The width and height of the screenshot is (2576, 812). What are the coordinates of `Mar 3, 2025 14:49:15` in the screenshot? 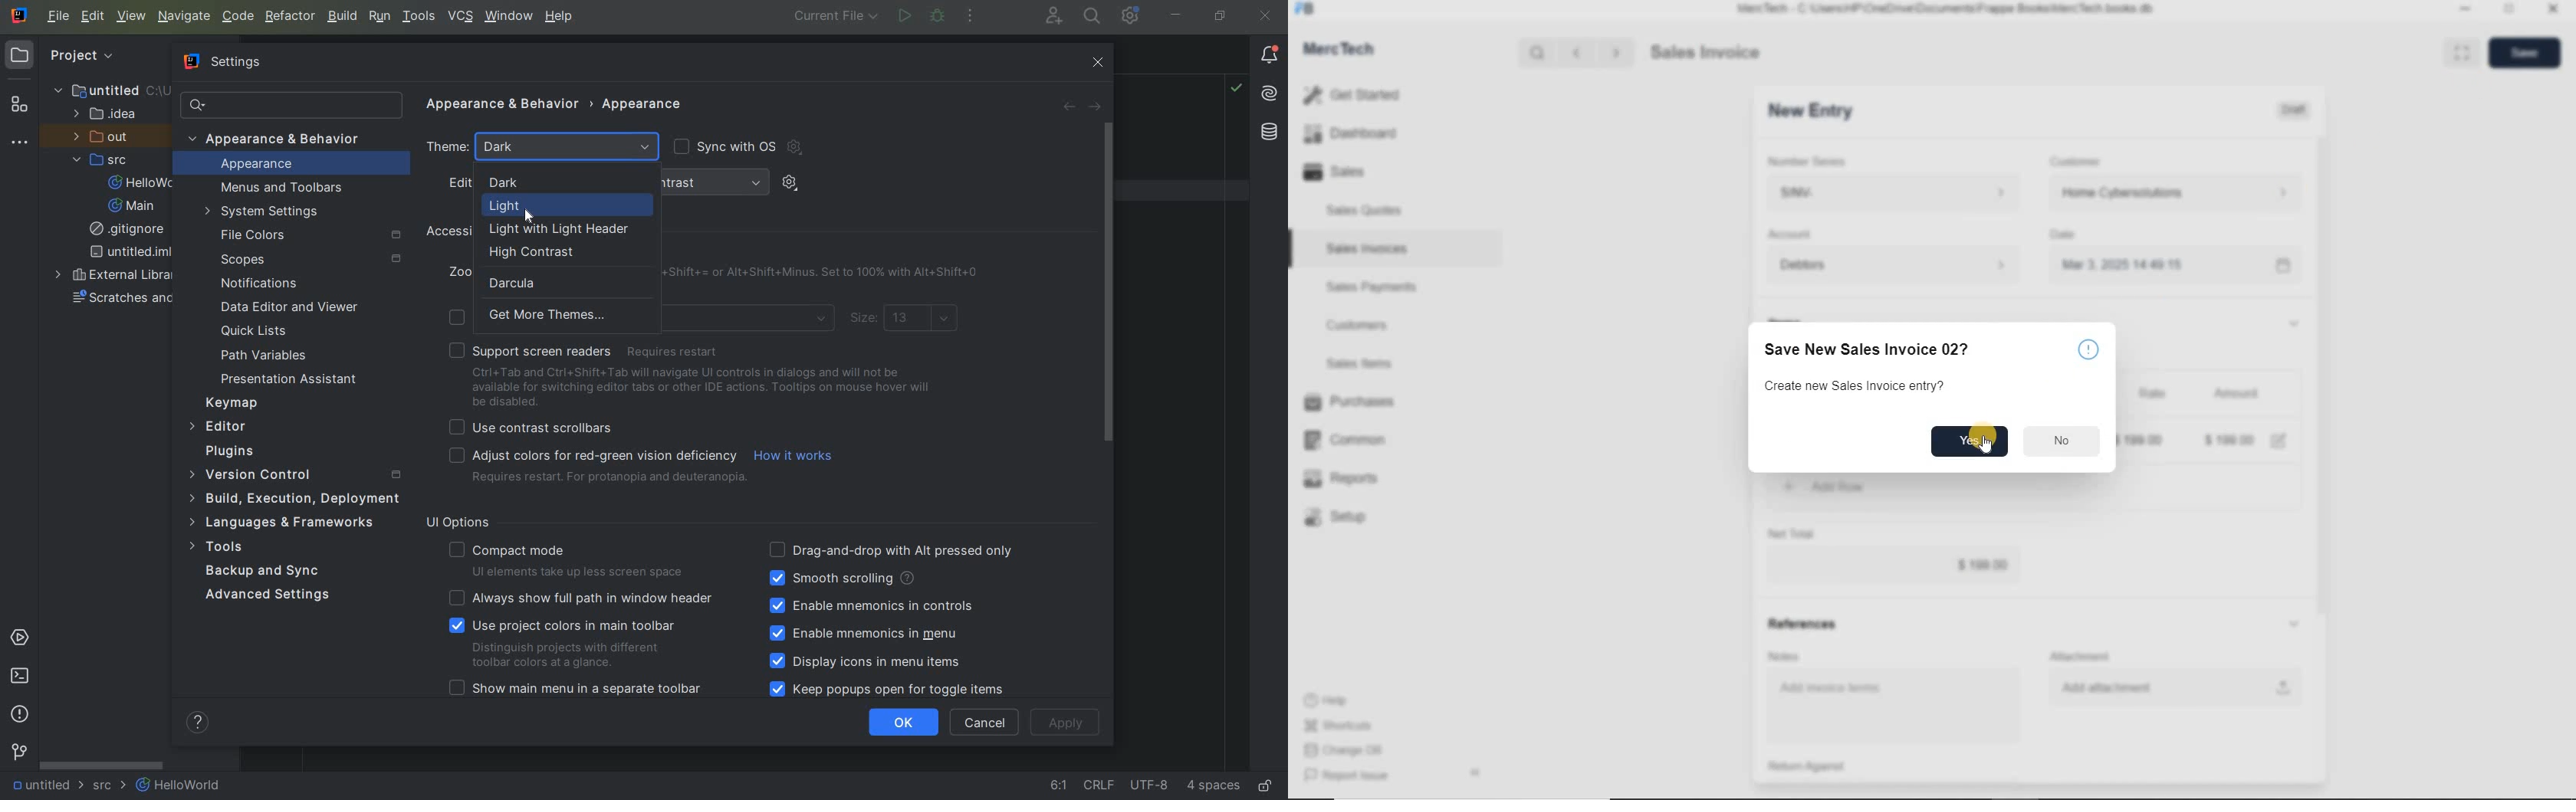 It's located at (2127, 264).